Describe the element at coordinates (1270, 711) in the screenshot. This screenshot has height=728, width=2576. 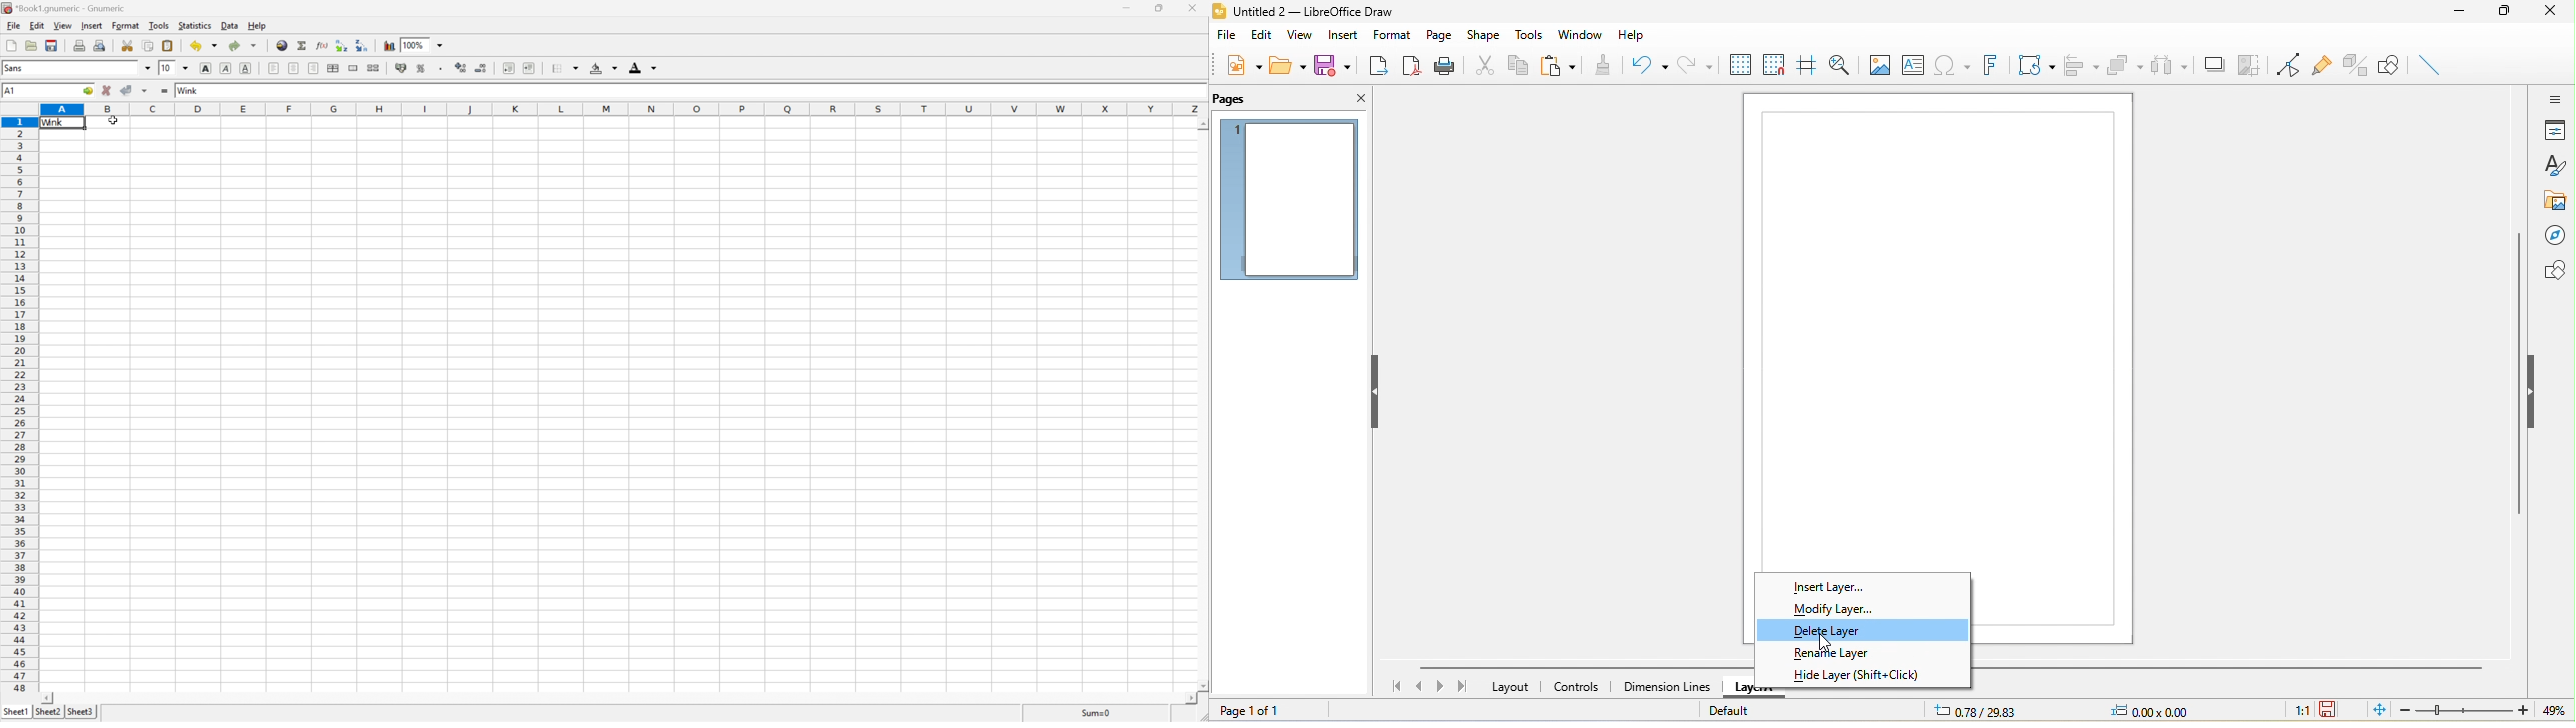
I see `page 1 of 1` at that location.